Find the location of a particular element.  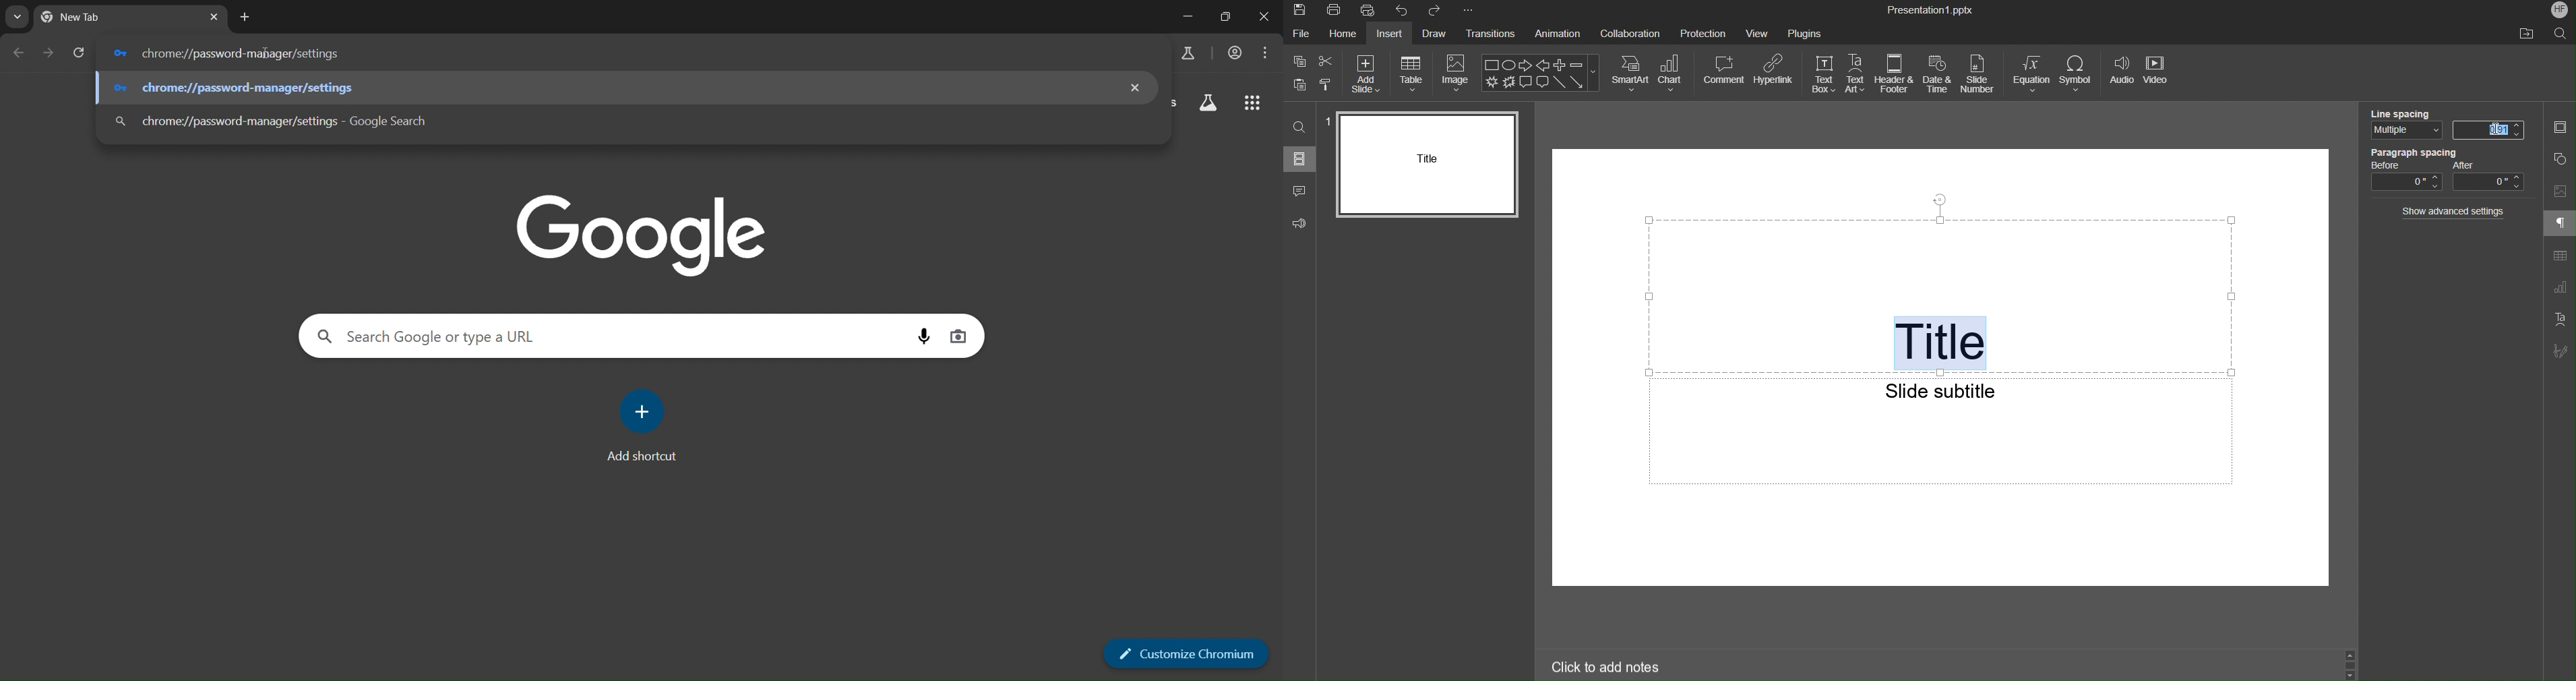

Comment is located at coordinates (1299, 190).